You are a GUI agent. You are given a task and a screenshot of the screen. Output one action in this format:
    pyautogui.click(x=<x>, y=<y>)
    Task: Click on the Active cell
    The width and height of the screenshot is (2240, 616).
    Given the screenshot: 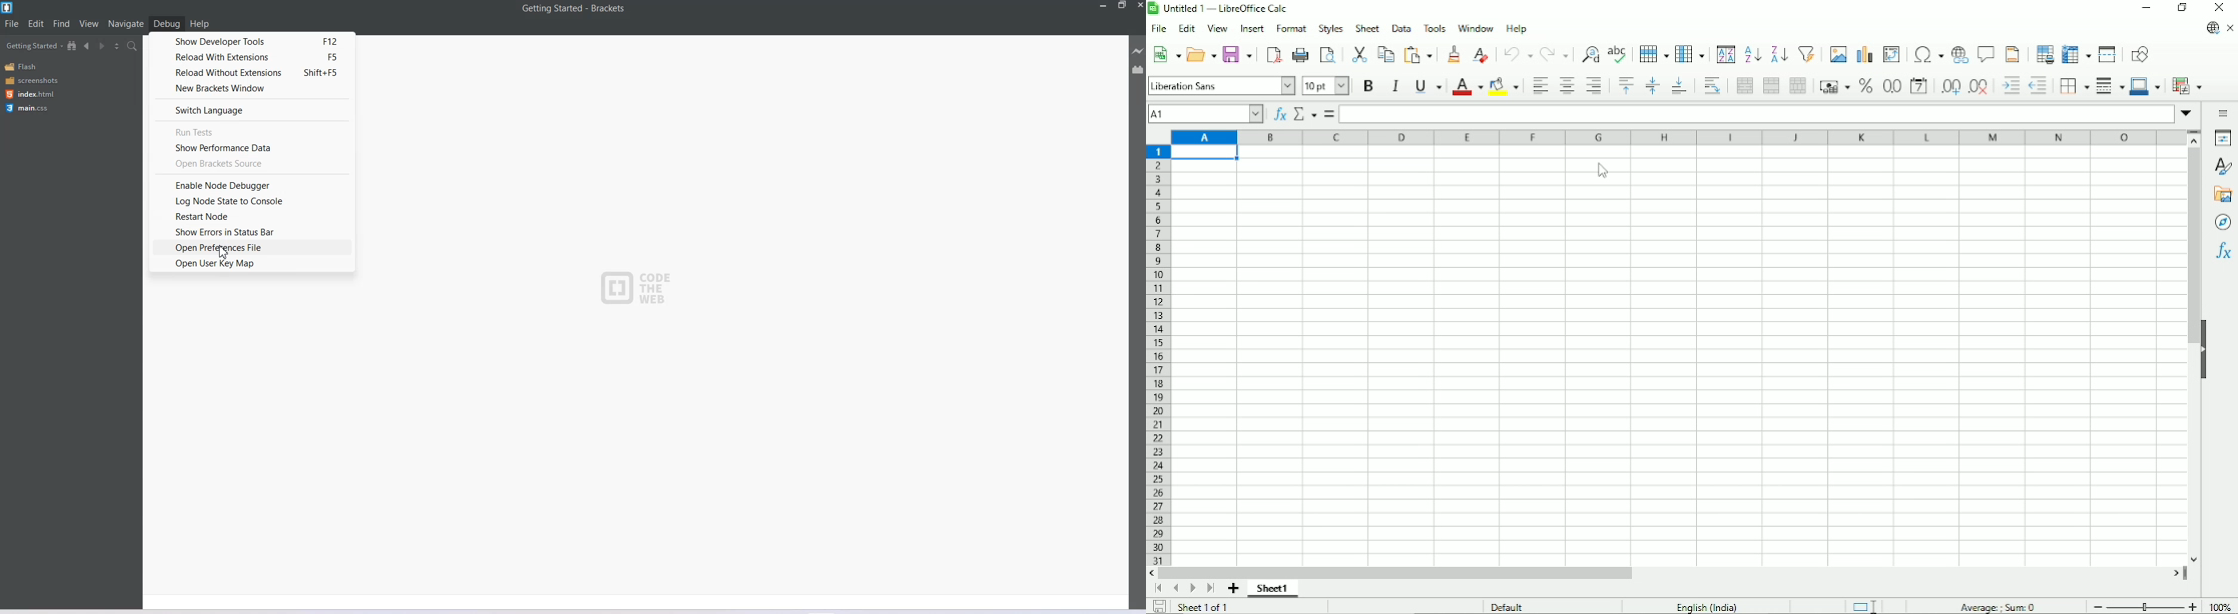 What is the action you would take?
    pyautogui.click(x=1208, y=154)
    